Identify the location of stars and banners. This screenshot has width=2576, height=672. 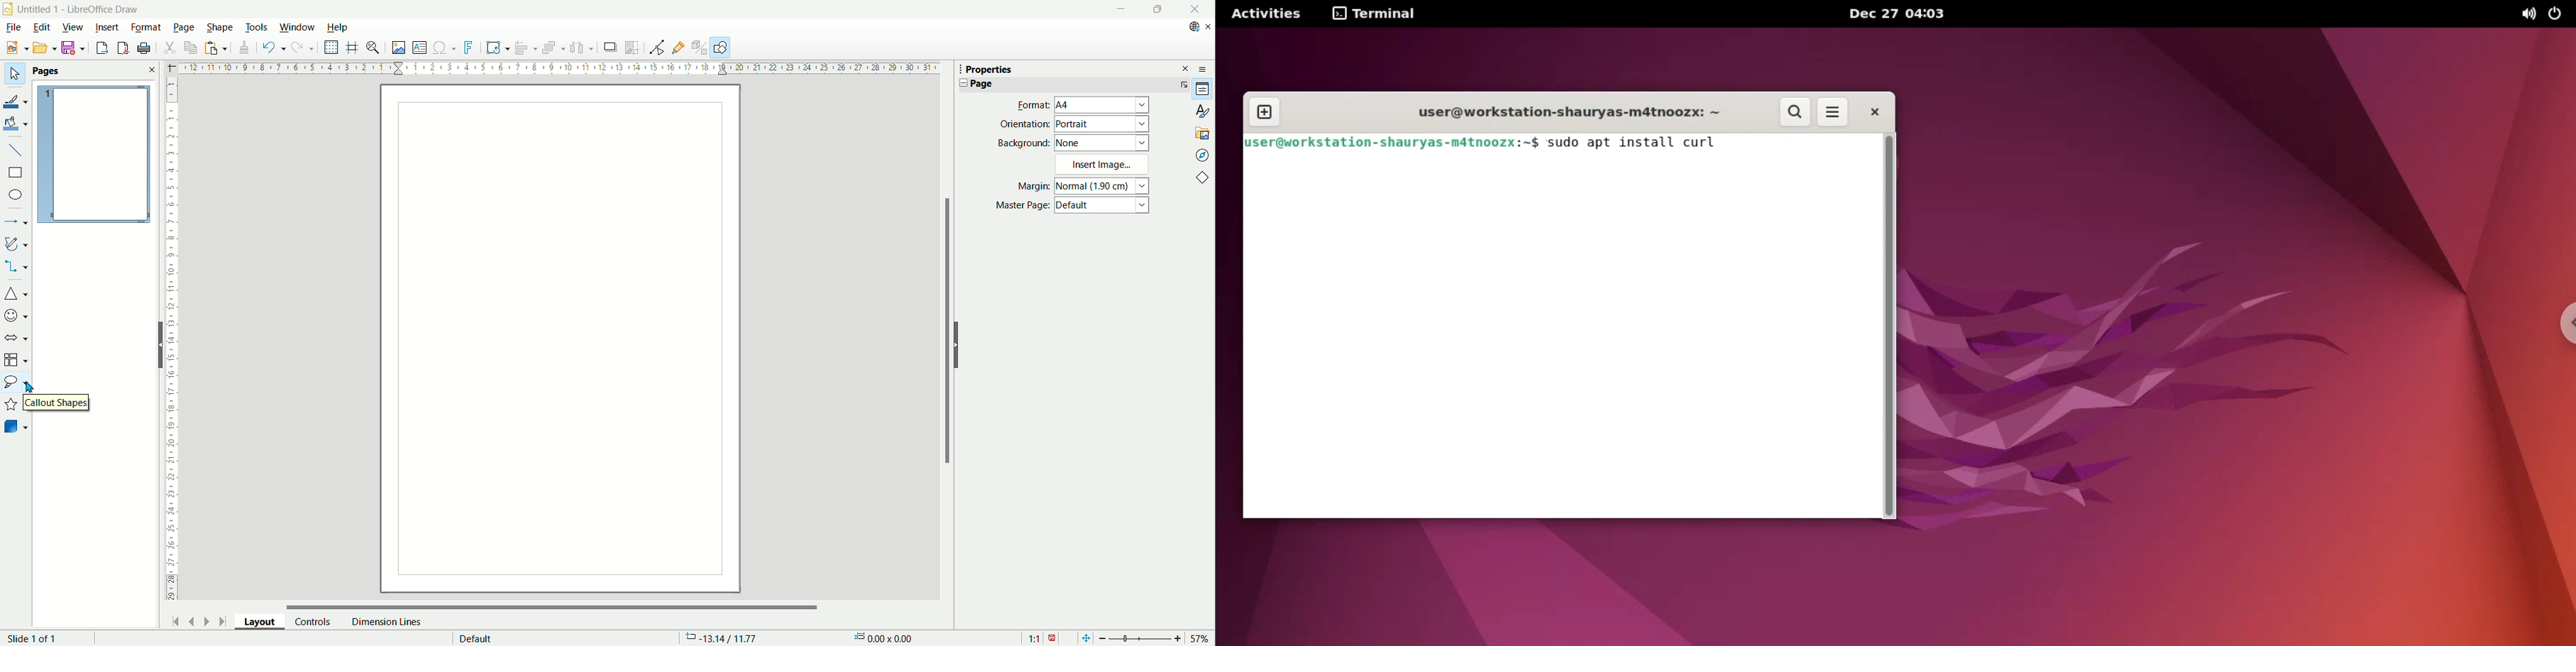
(12, 405).